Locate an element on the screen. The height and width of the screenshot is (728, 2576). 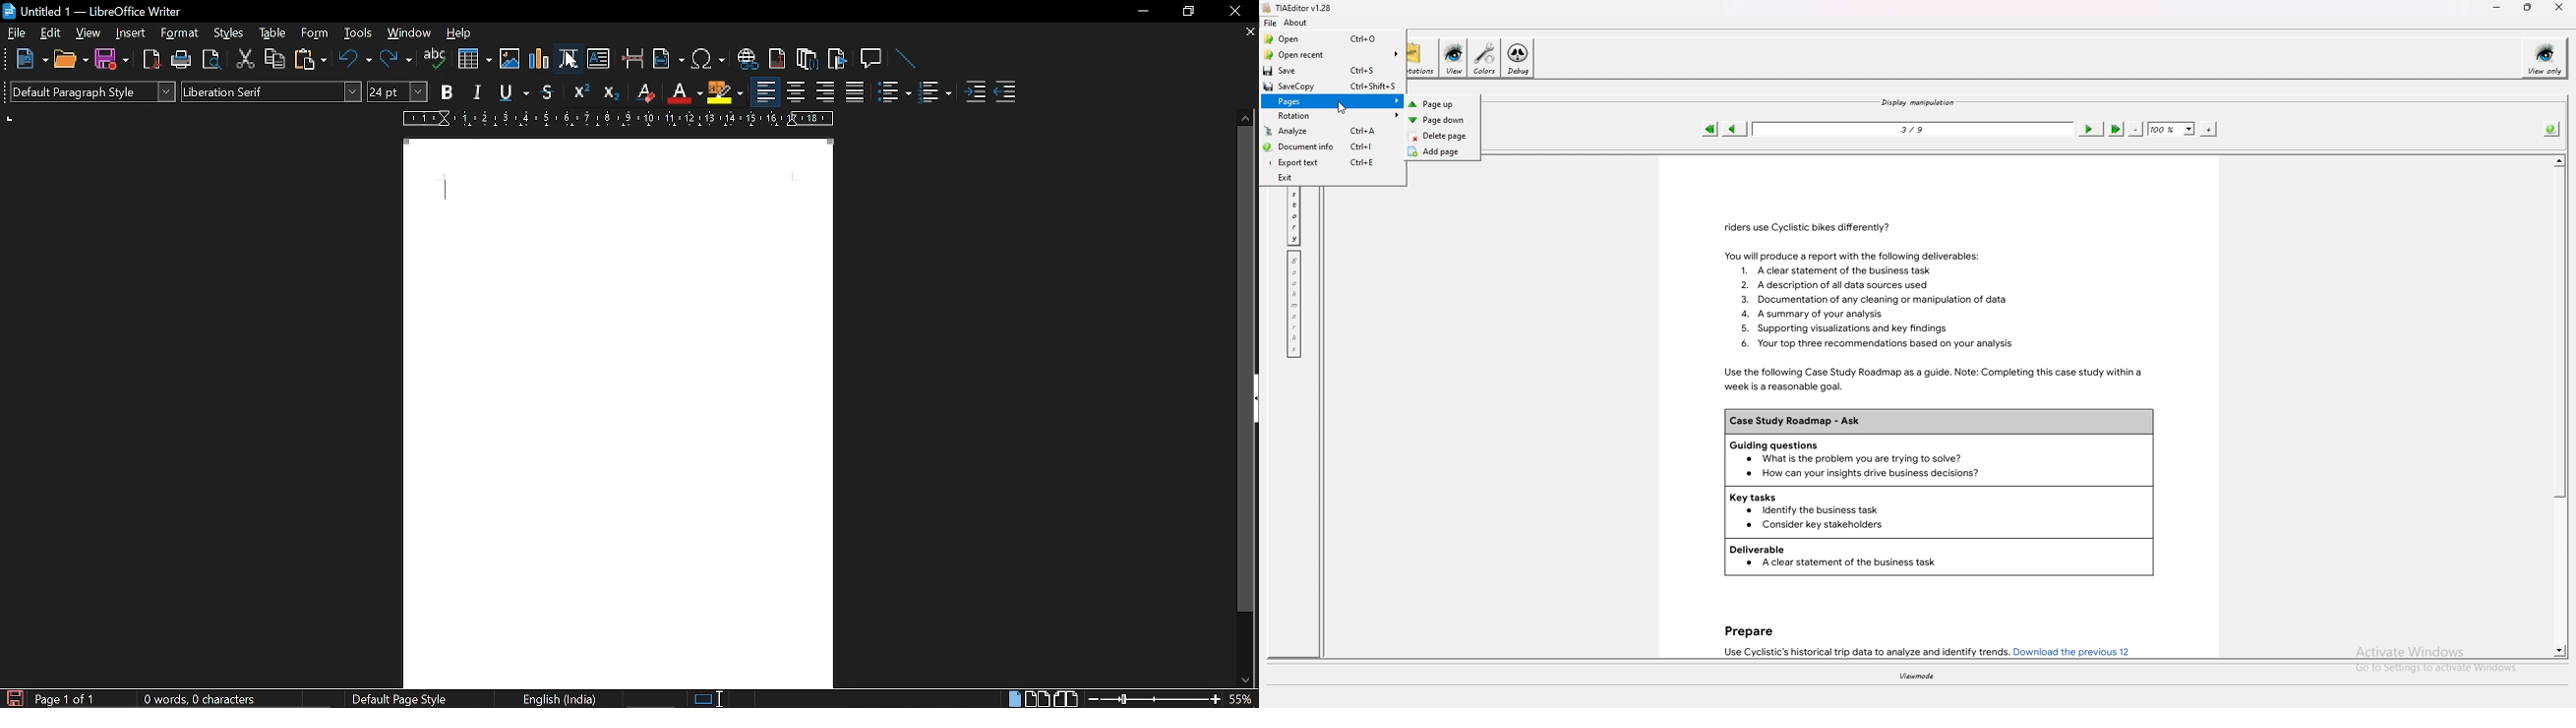
table is located at coordinates (270, 33).